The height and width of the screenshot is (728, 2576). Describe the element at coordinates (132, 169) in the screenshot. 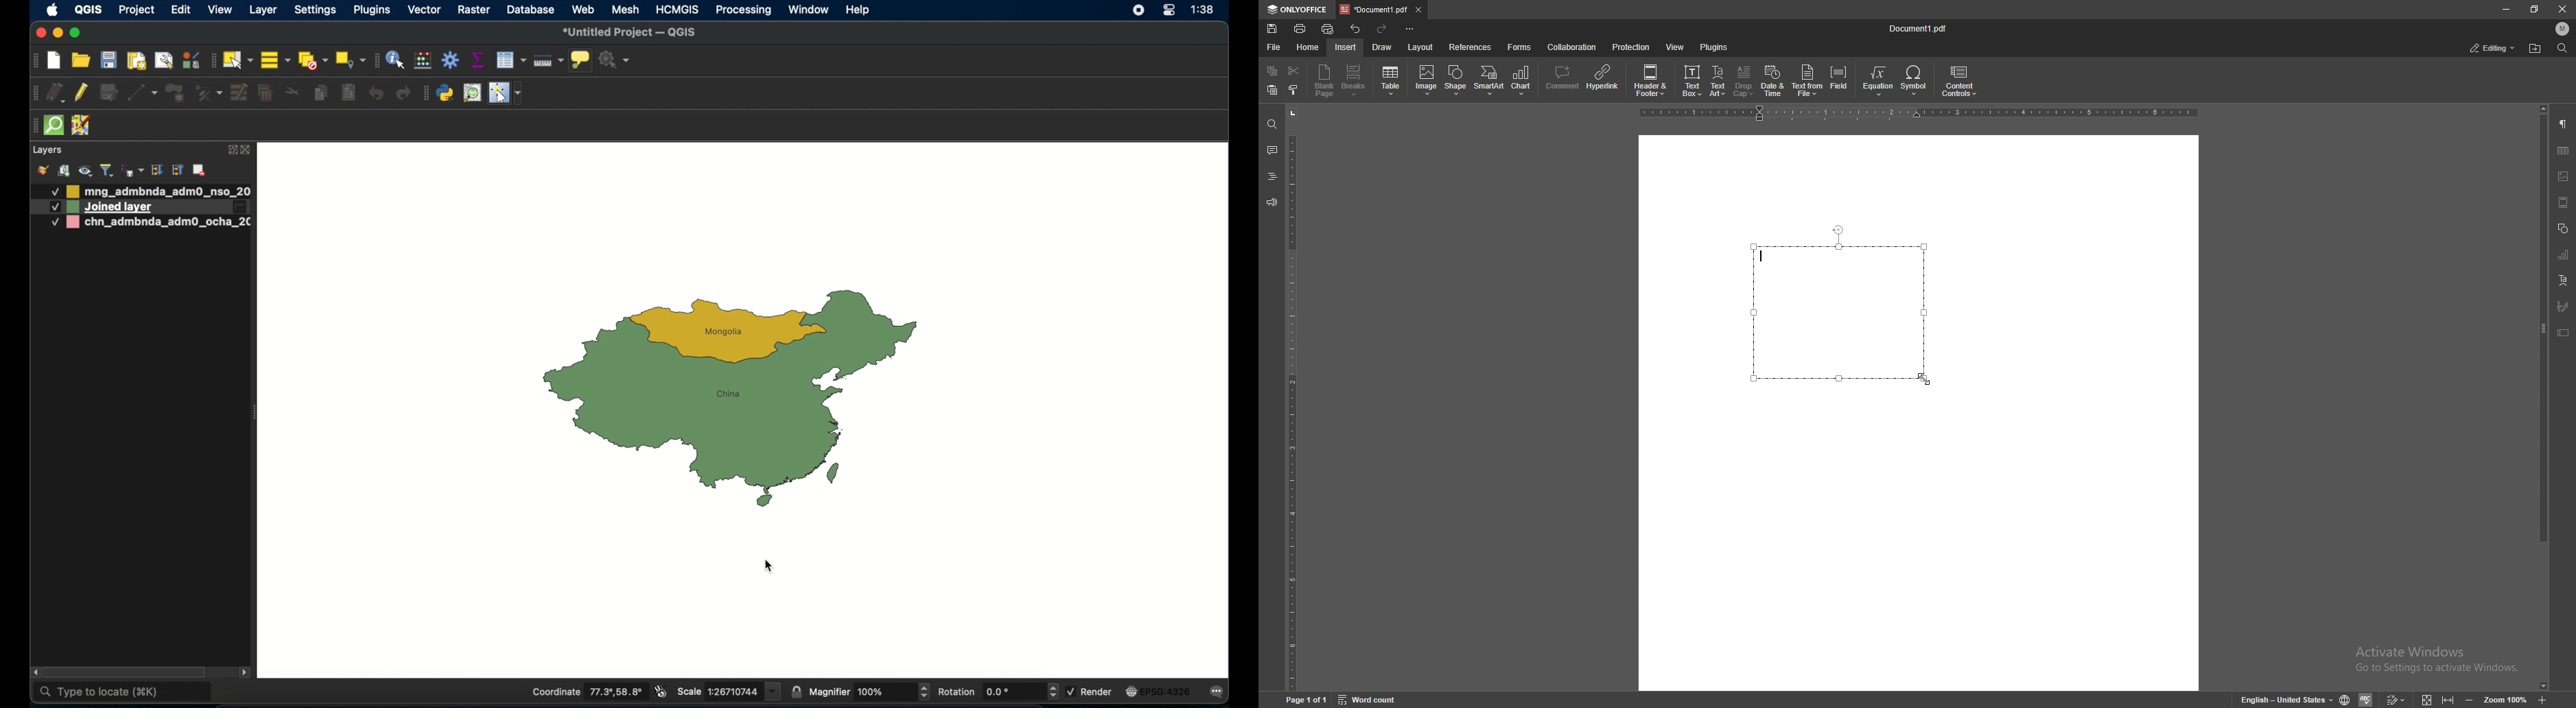

I see `filter legen by expression` at that location.